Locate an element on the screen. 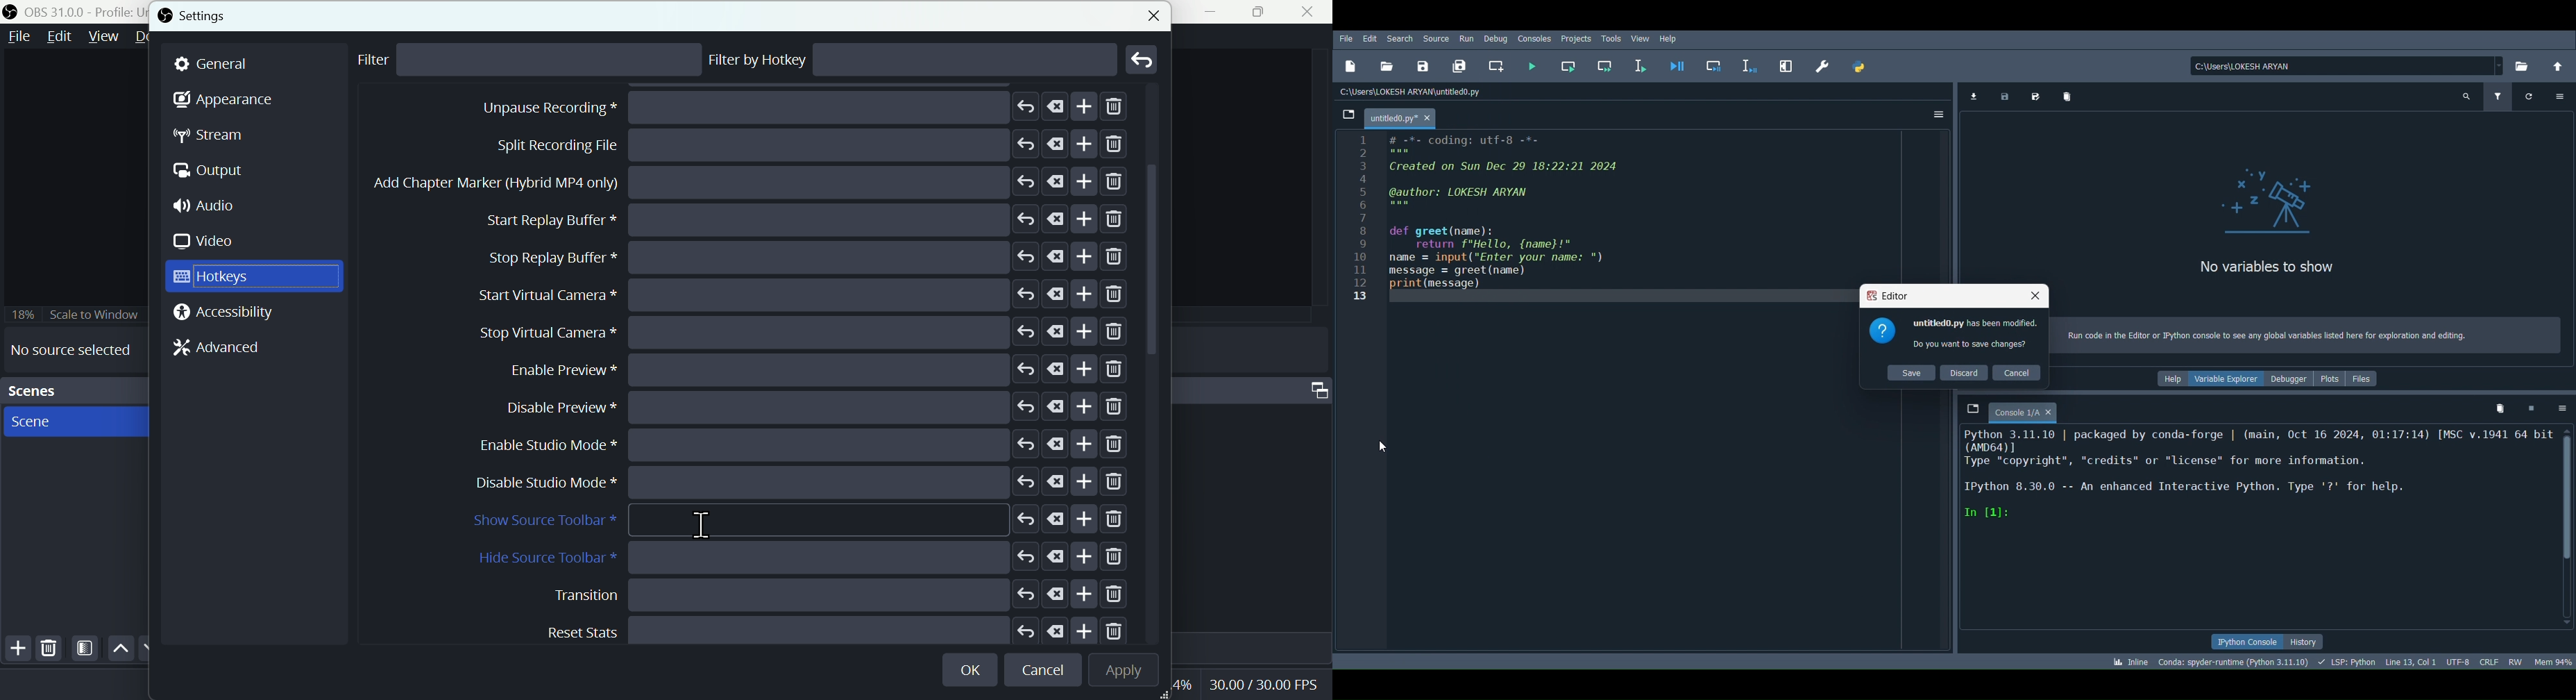  Close is located at coordinates (2036, 294).